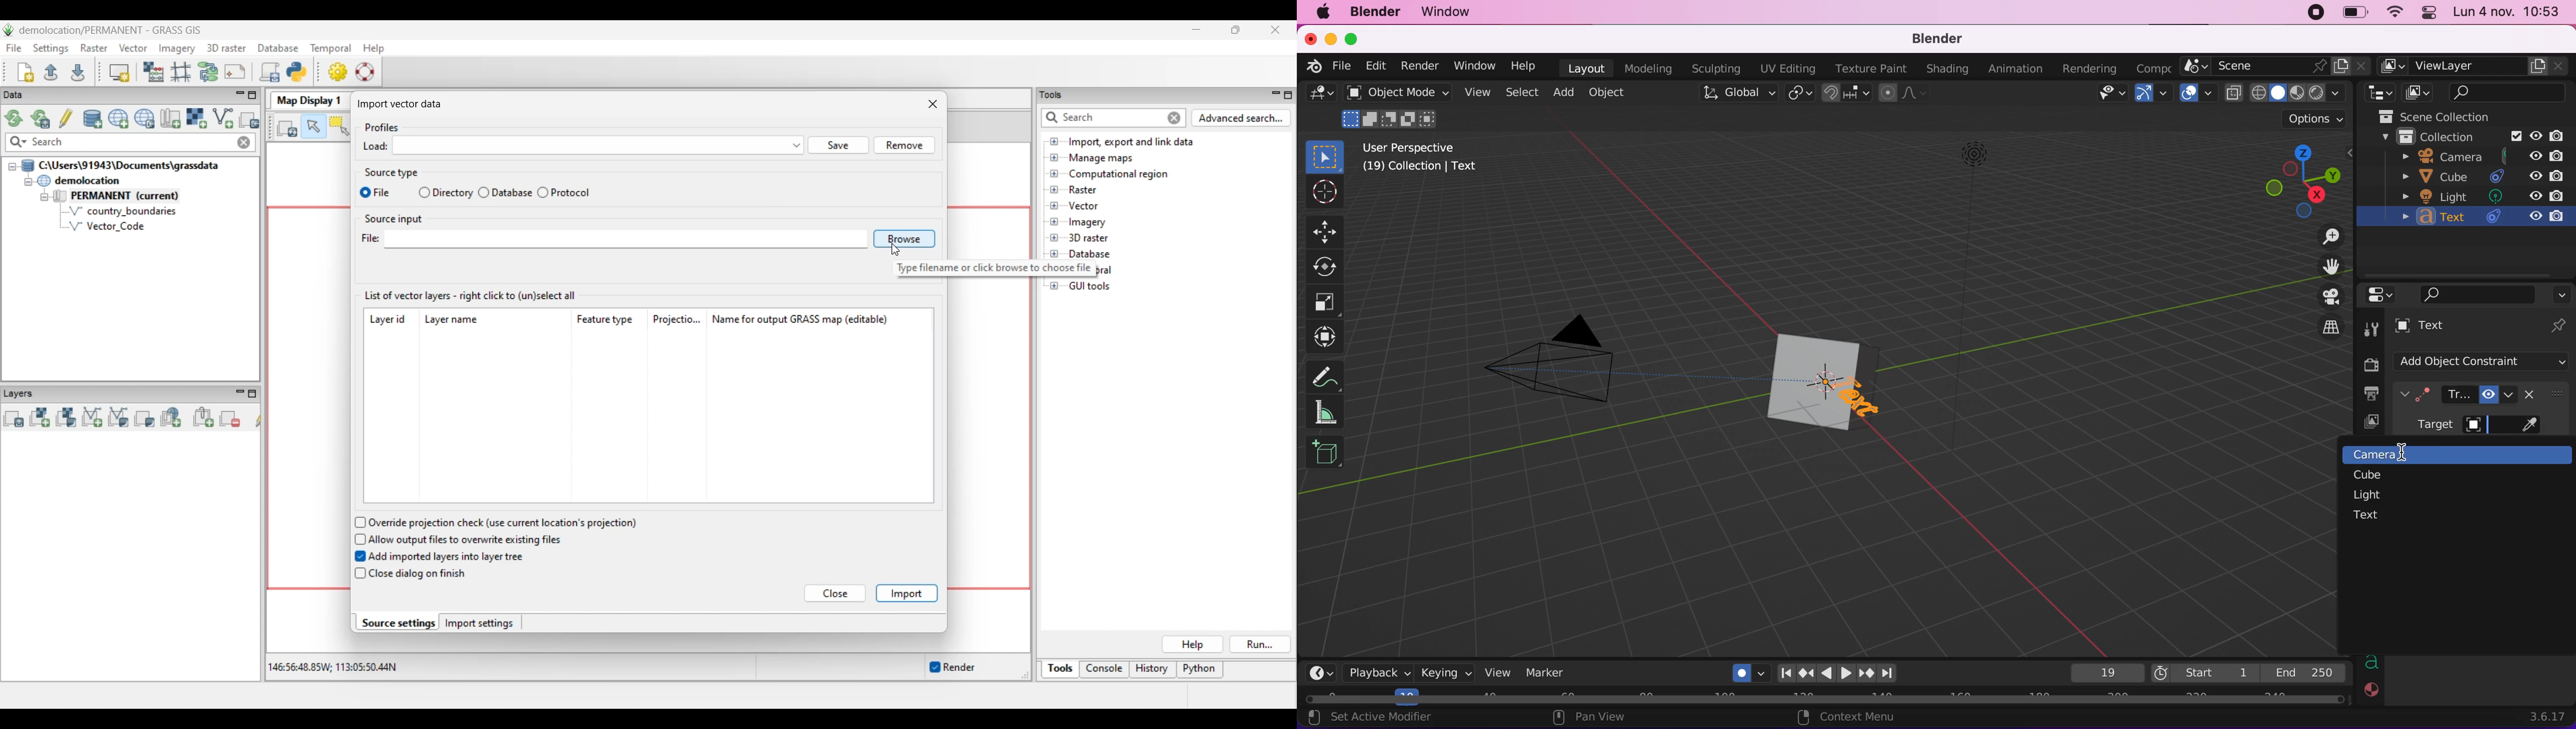 This screenshot has width=2576, height=756. What do you see at coordinates (1326, 266) in the screenshot?
I see `rotate` at bounding box center [1326, 266].